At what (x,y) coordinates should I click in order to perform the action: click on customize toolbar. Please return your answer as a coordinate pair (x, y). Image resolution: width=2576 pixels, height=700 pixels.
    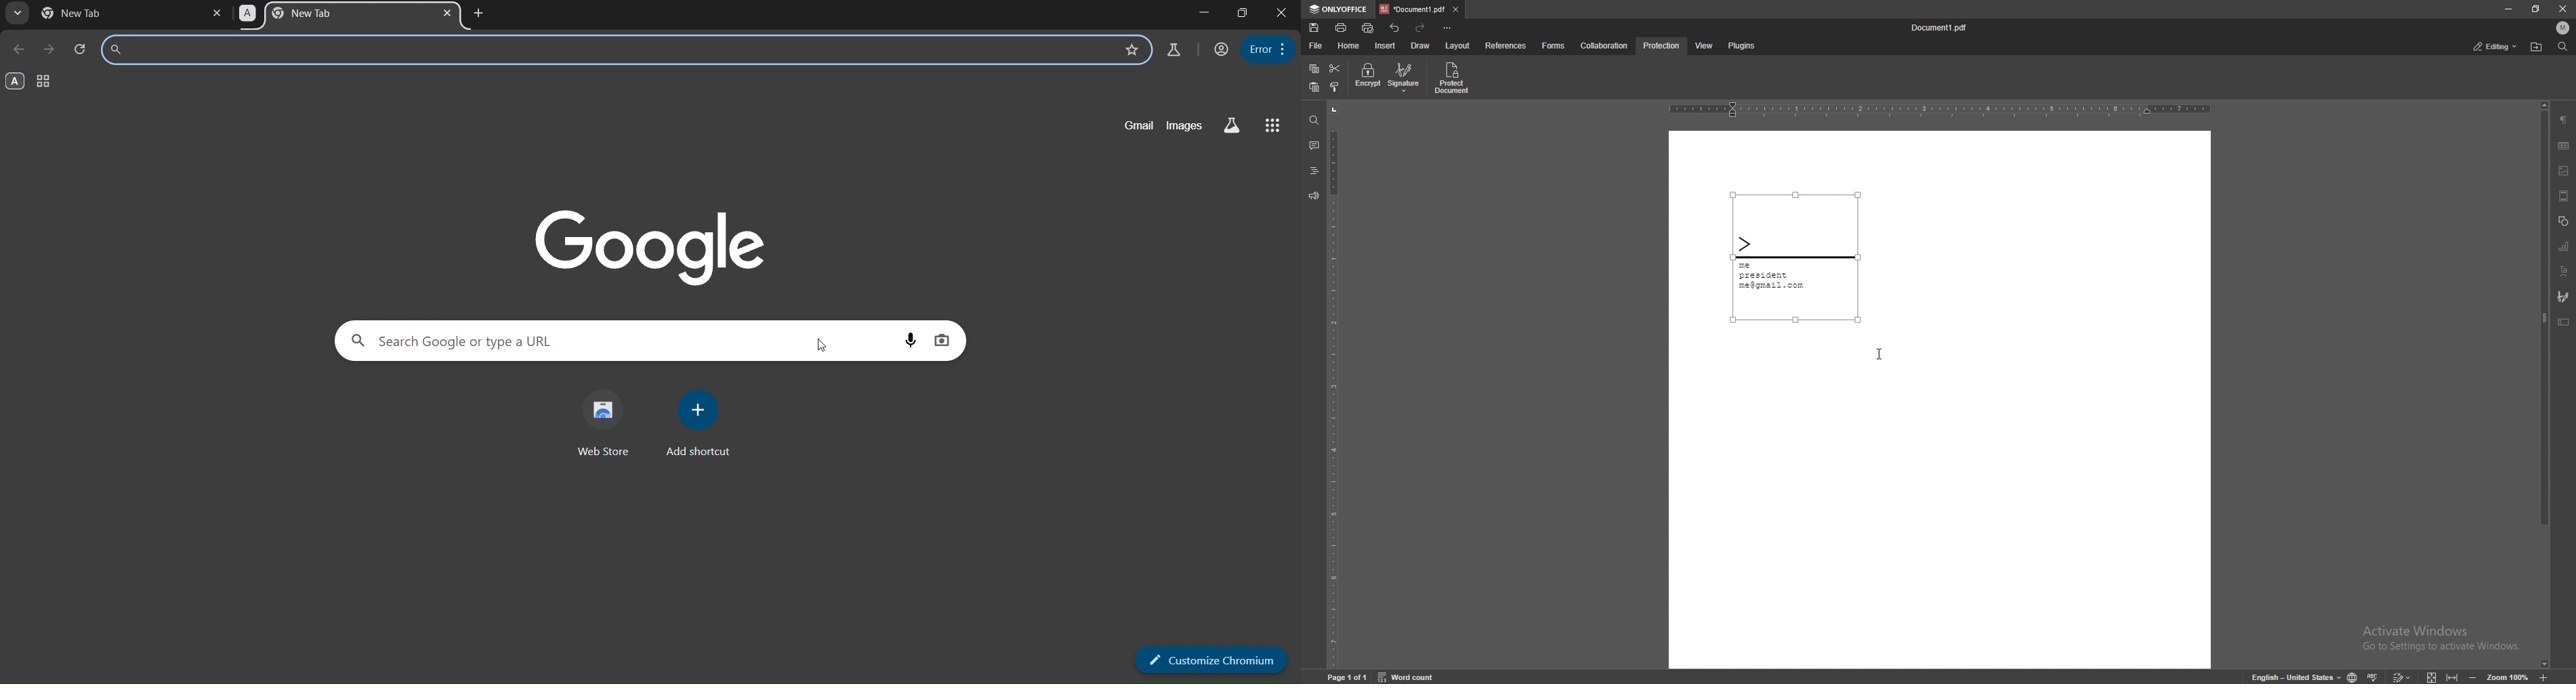
    Looking at the image, I should click on (1447, 27).